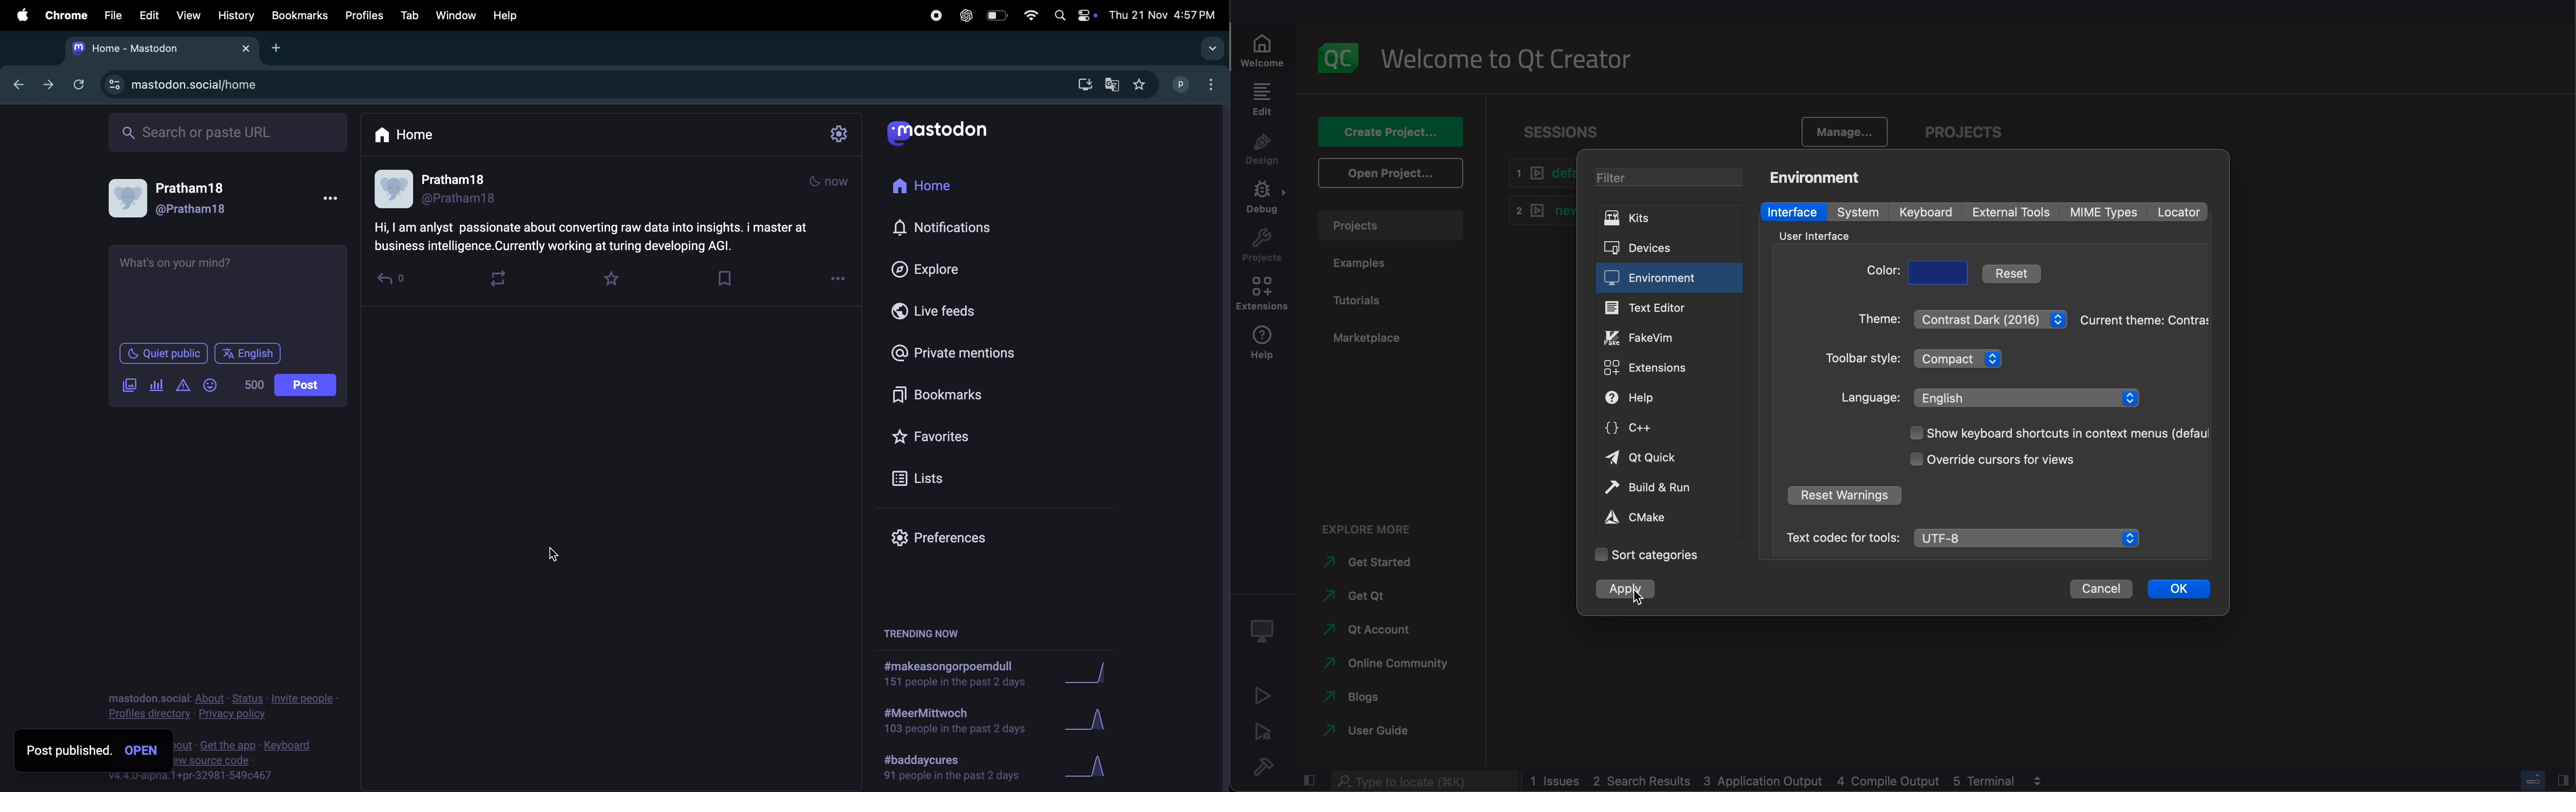 The width and height of the screenshot is (2576, 812). What do you see at coordinates (251, 354) in the screenshot?
I see `language` at bounding box center [251, 354].